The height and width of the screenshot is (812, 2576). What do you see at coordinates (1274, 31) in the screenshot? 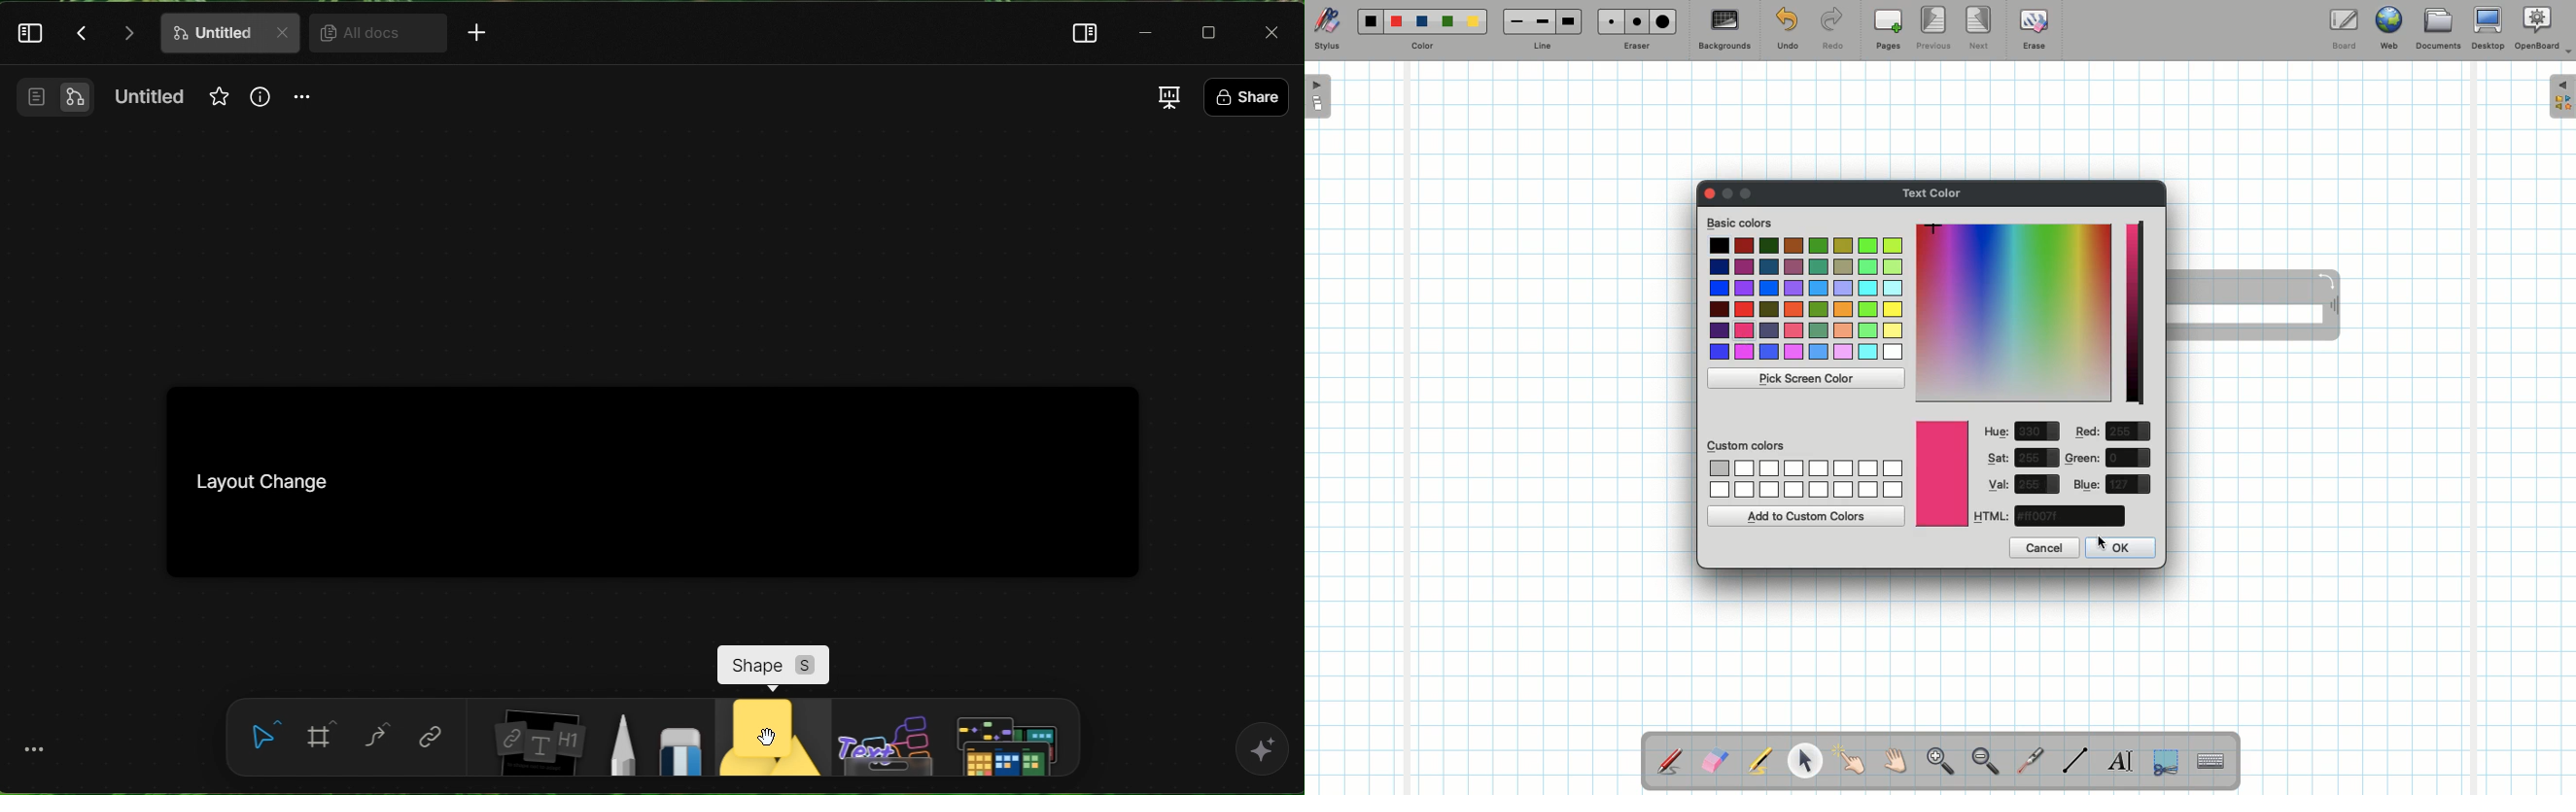
I see `Close` at bounding box center [1274, 31].